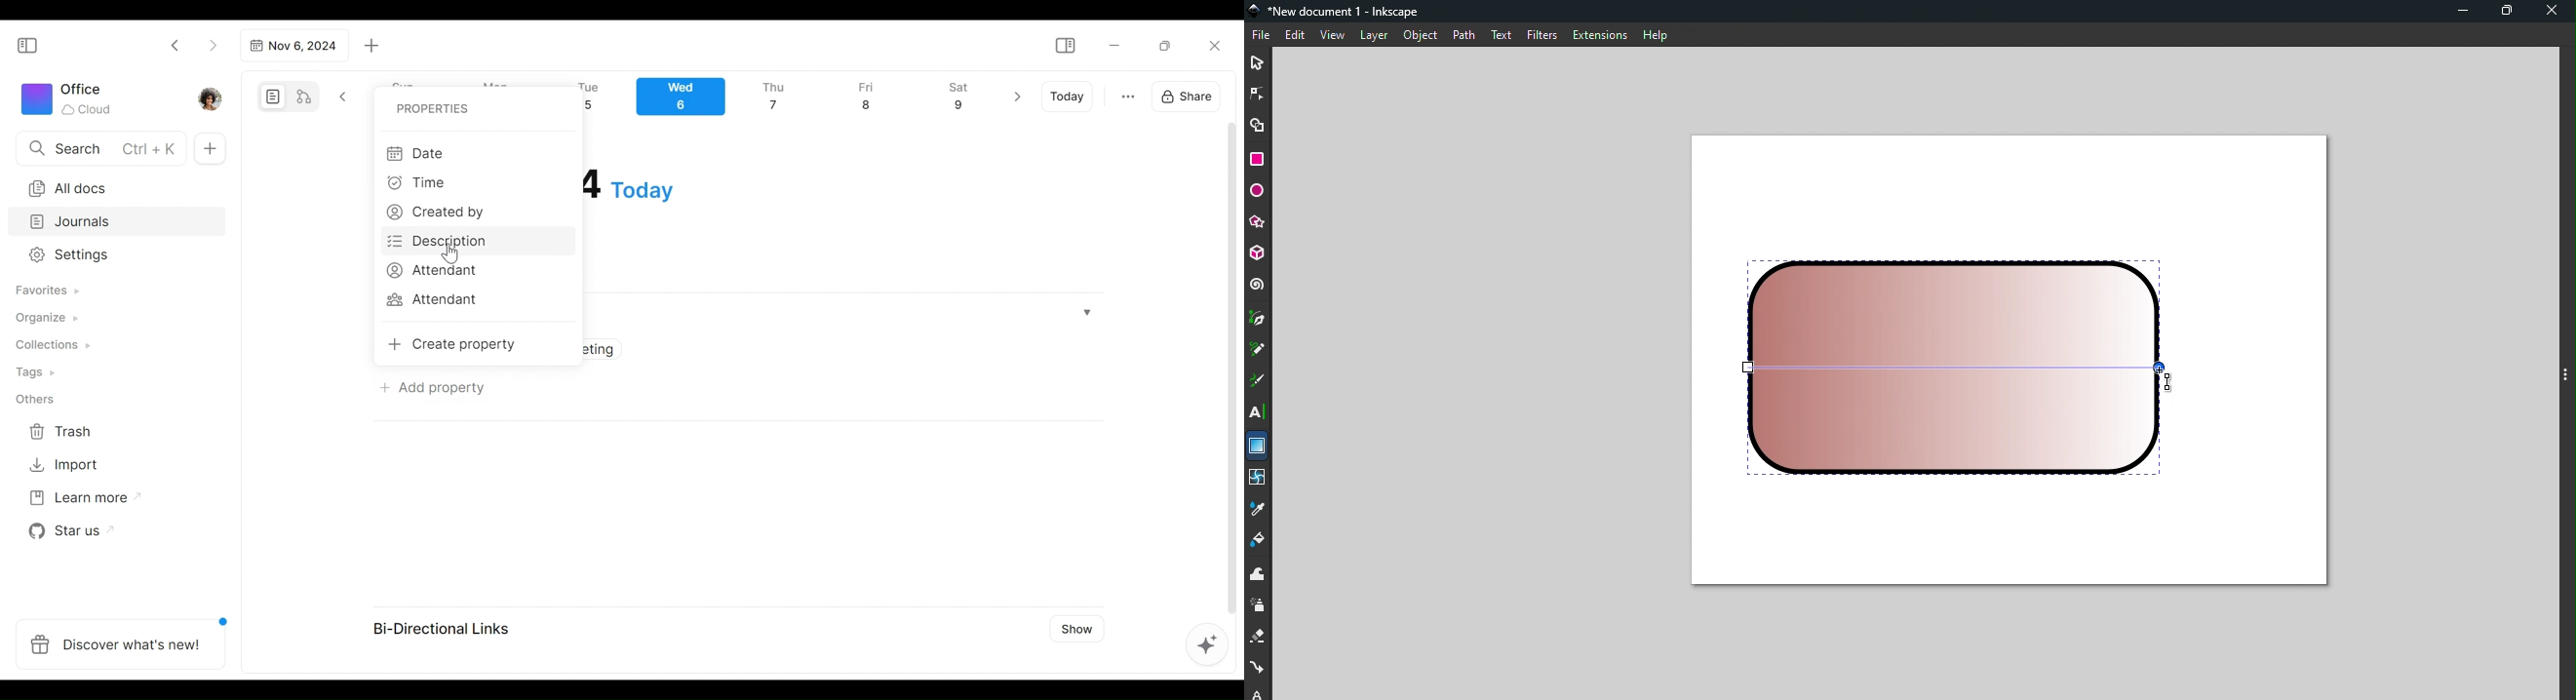 The height and width of the screenshot is (700, 2576). What do you see at coordinates (372, 46) in the screenshot?
I see `Add new tab` at bounding box center [372, 46].